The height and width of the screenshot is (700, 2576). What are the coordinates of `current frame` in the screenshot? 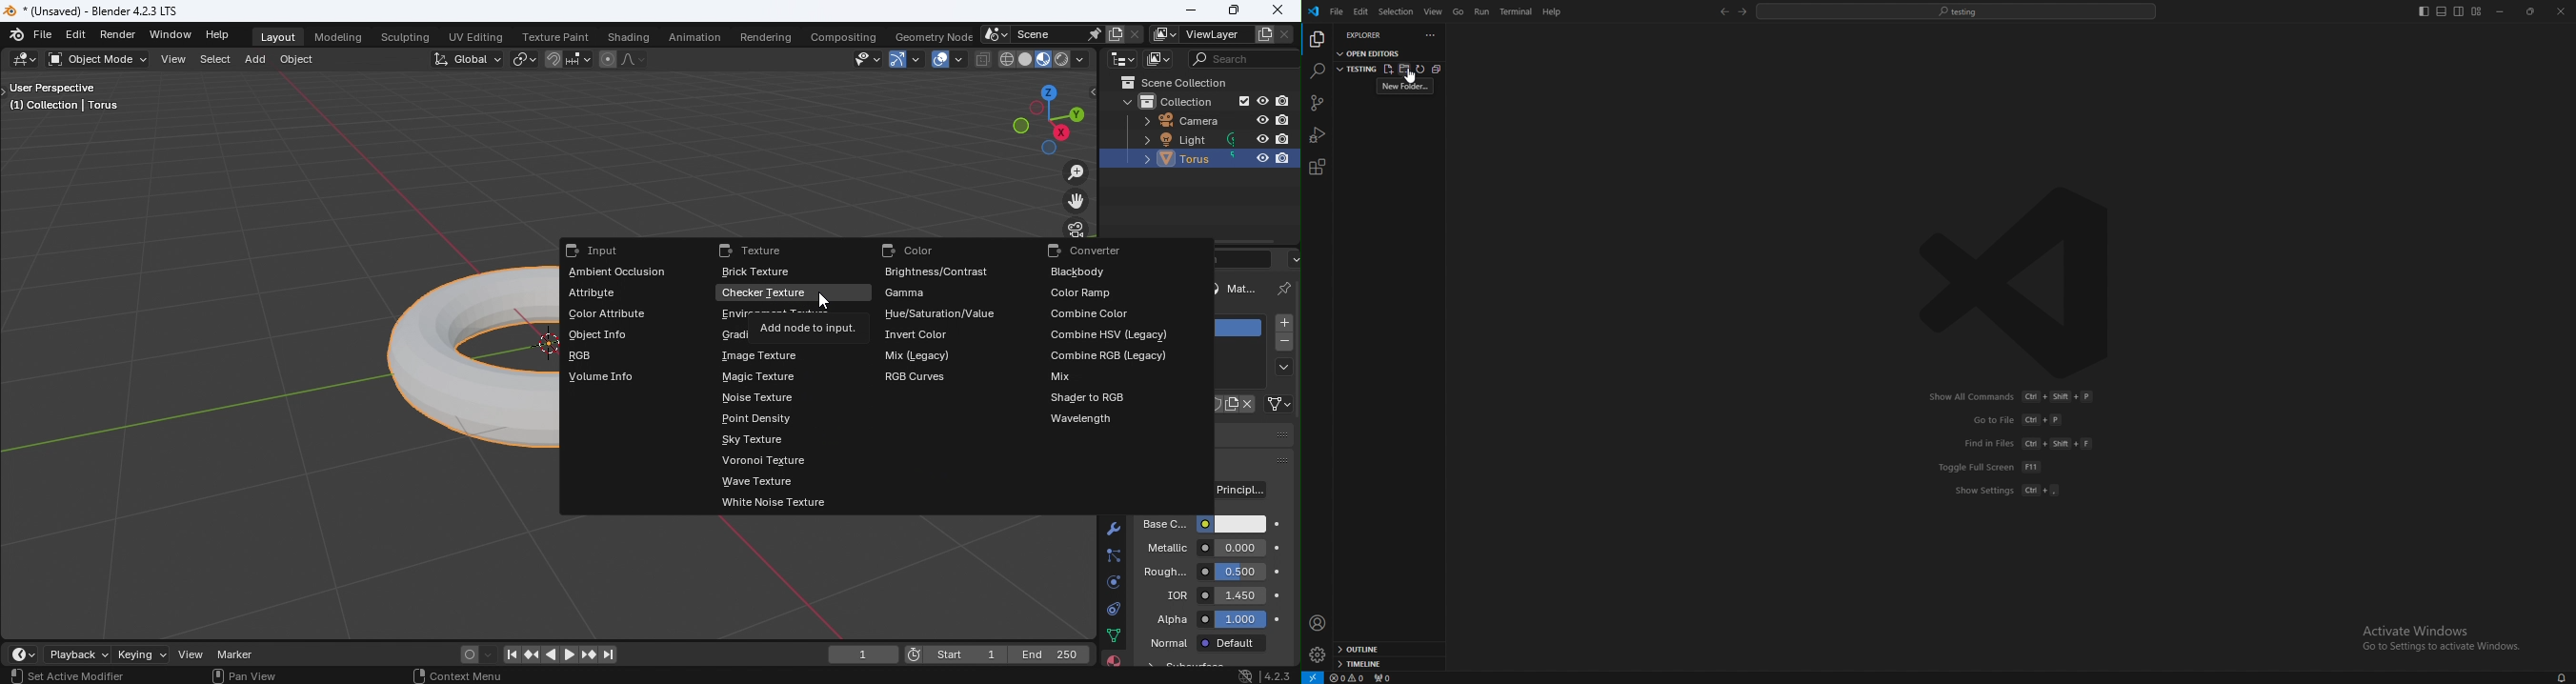 It's located at (863, 655).